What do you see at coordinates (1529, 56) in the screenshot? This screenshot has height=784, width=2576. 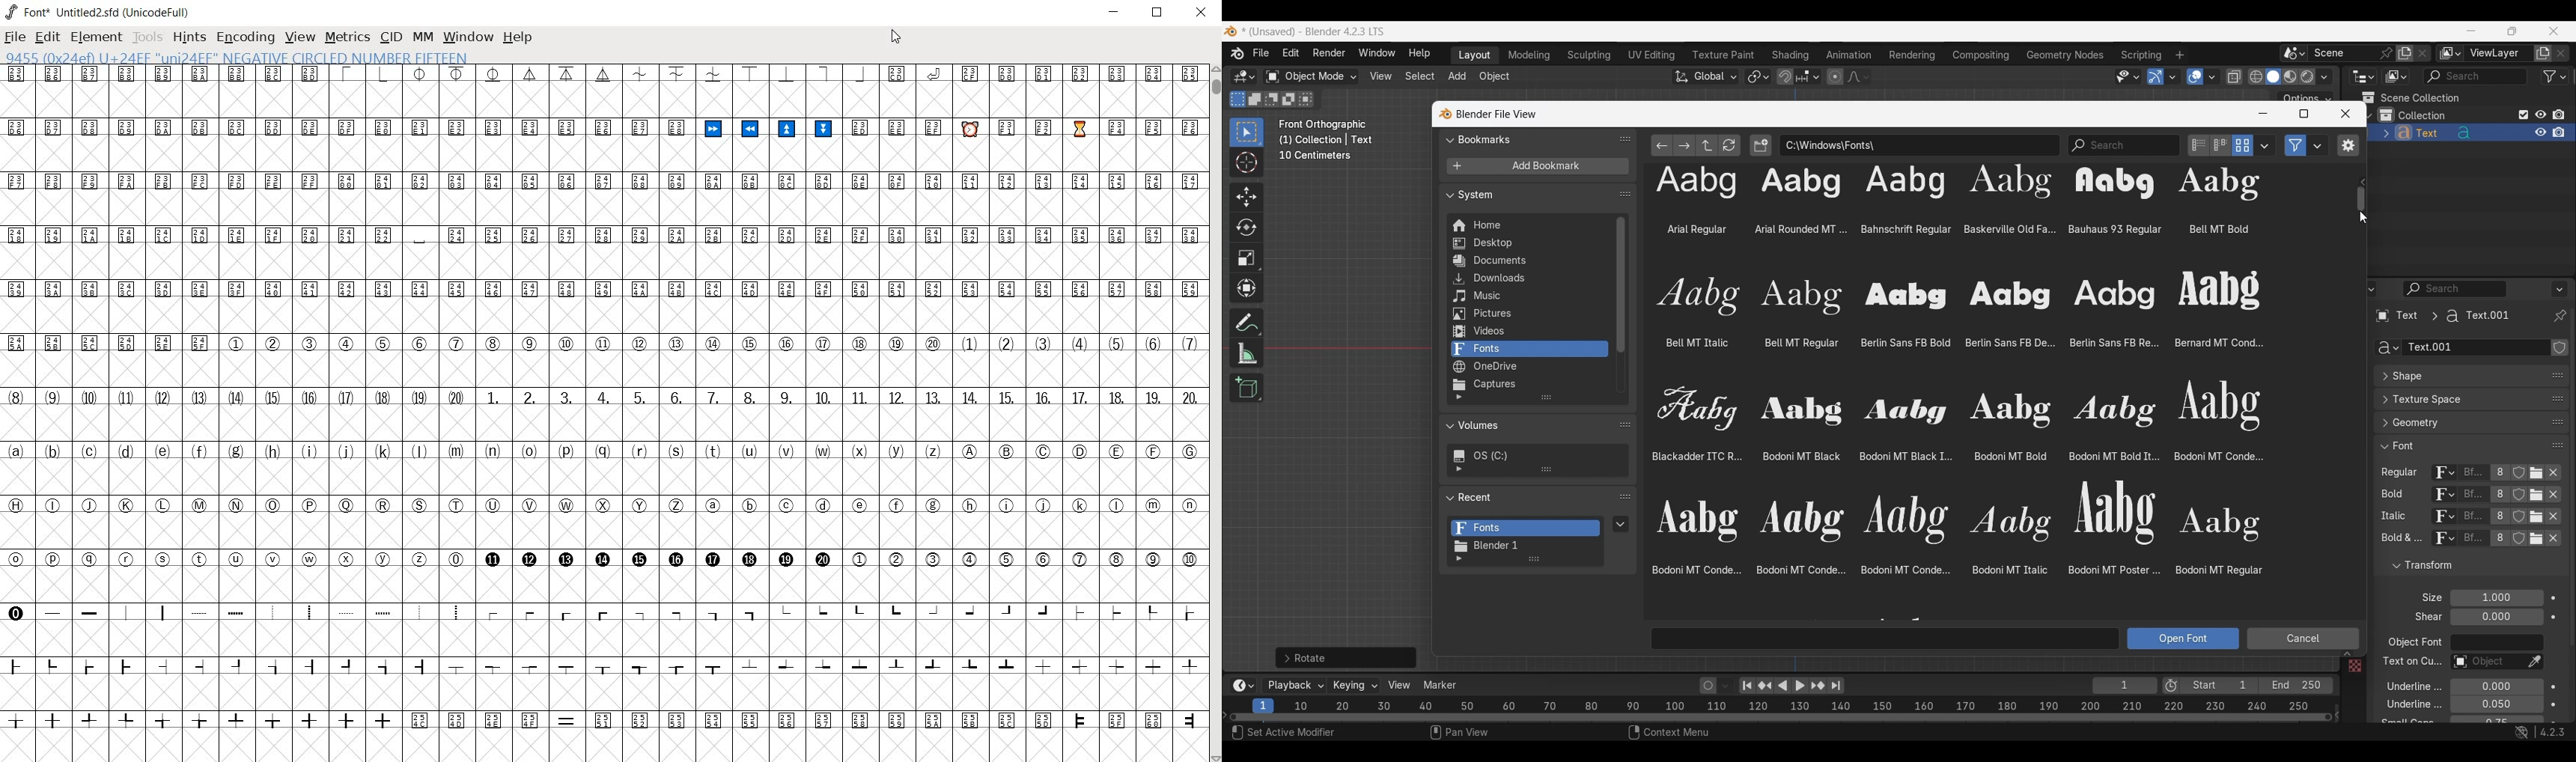 I see `Medeling workspace` at bounding box center [1529, 56].